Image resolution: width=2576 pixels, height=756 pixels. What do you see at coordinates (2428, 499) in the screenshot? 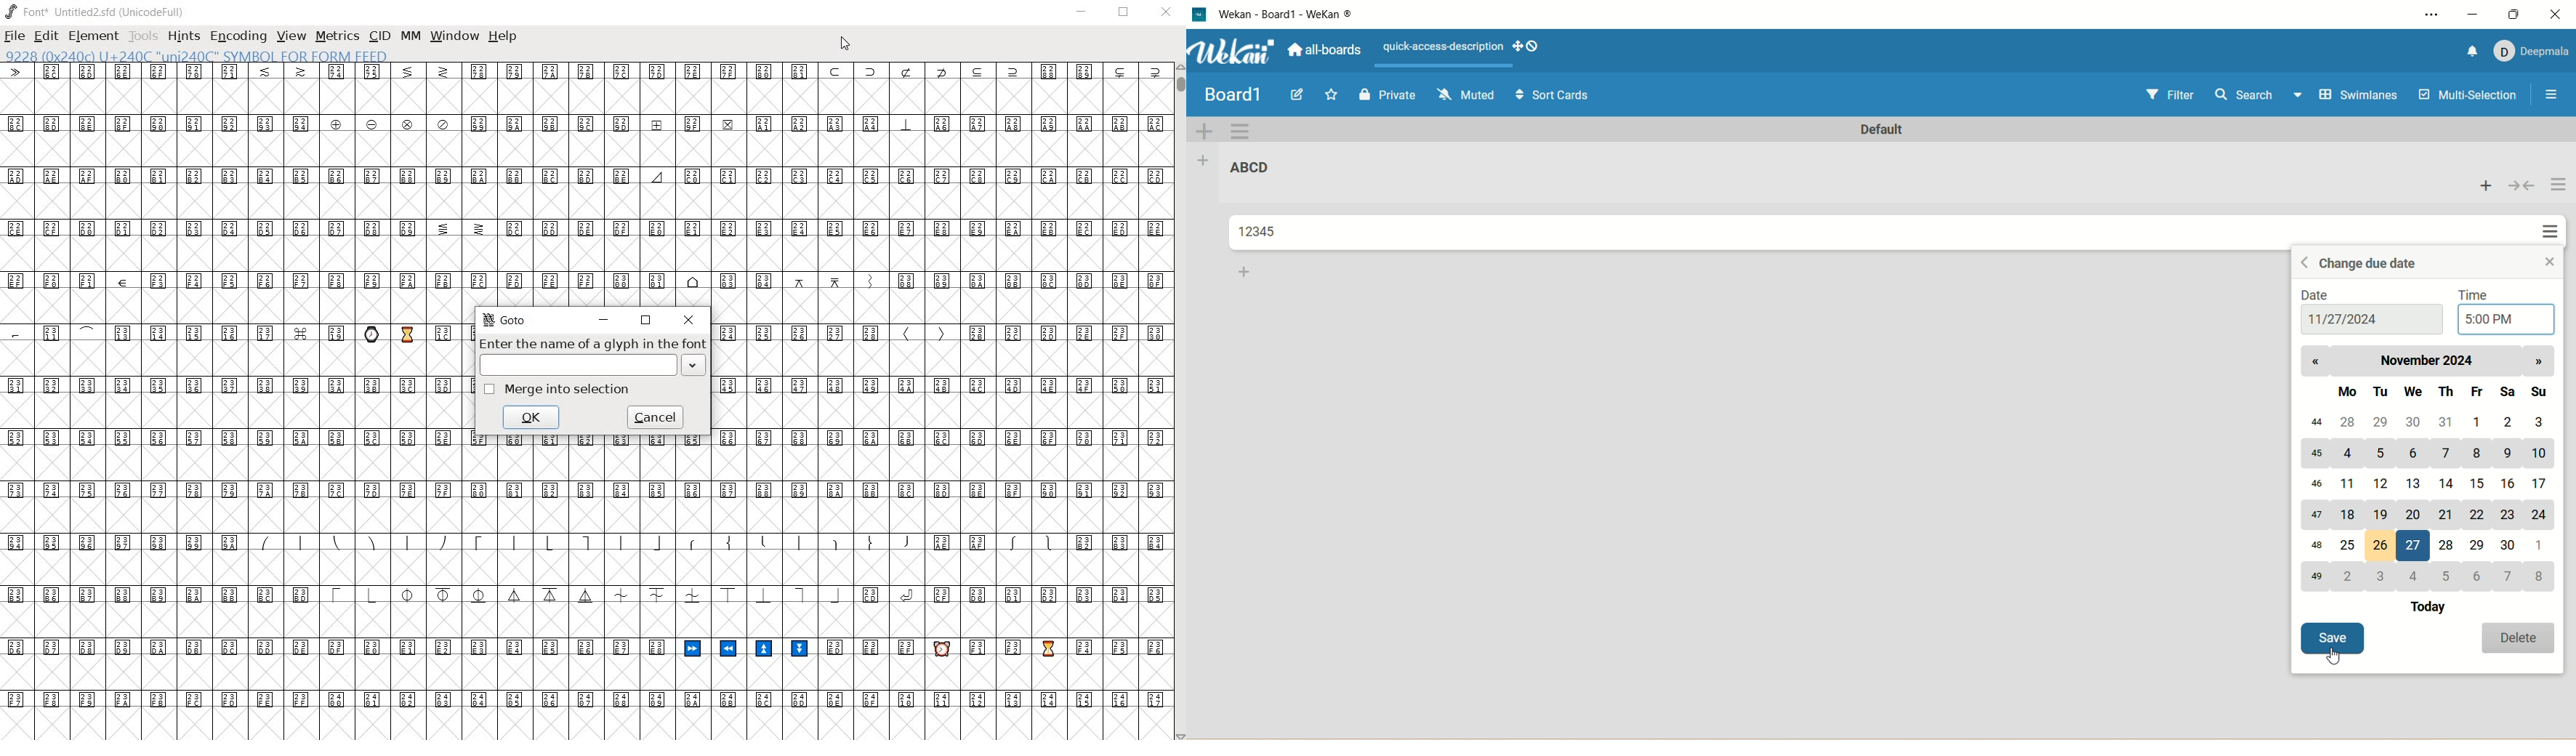
I see `calendar` at bounding box center [2428, 499].